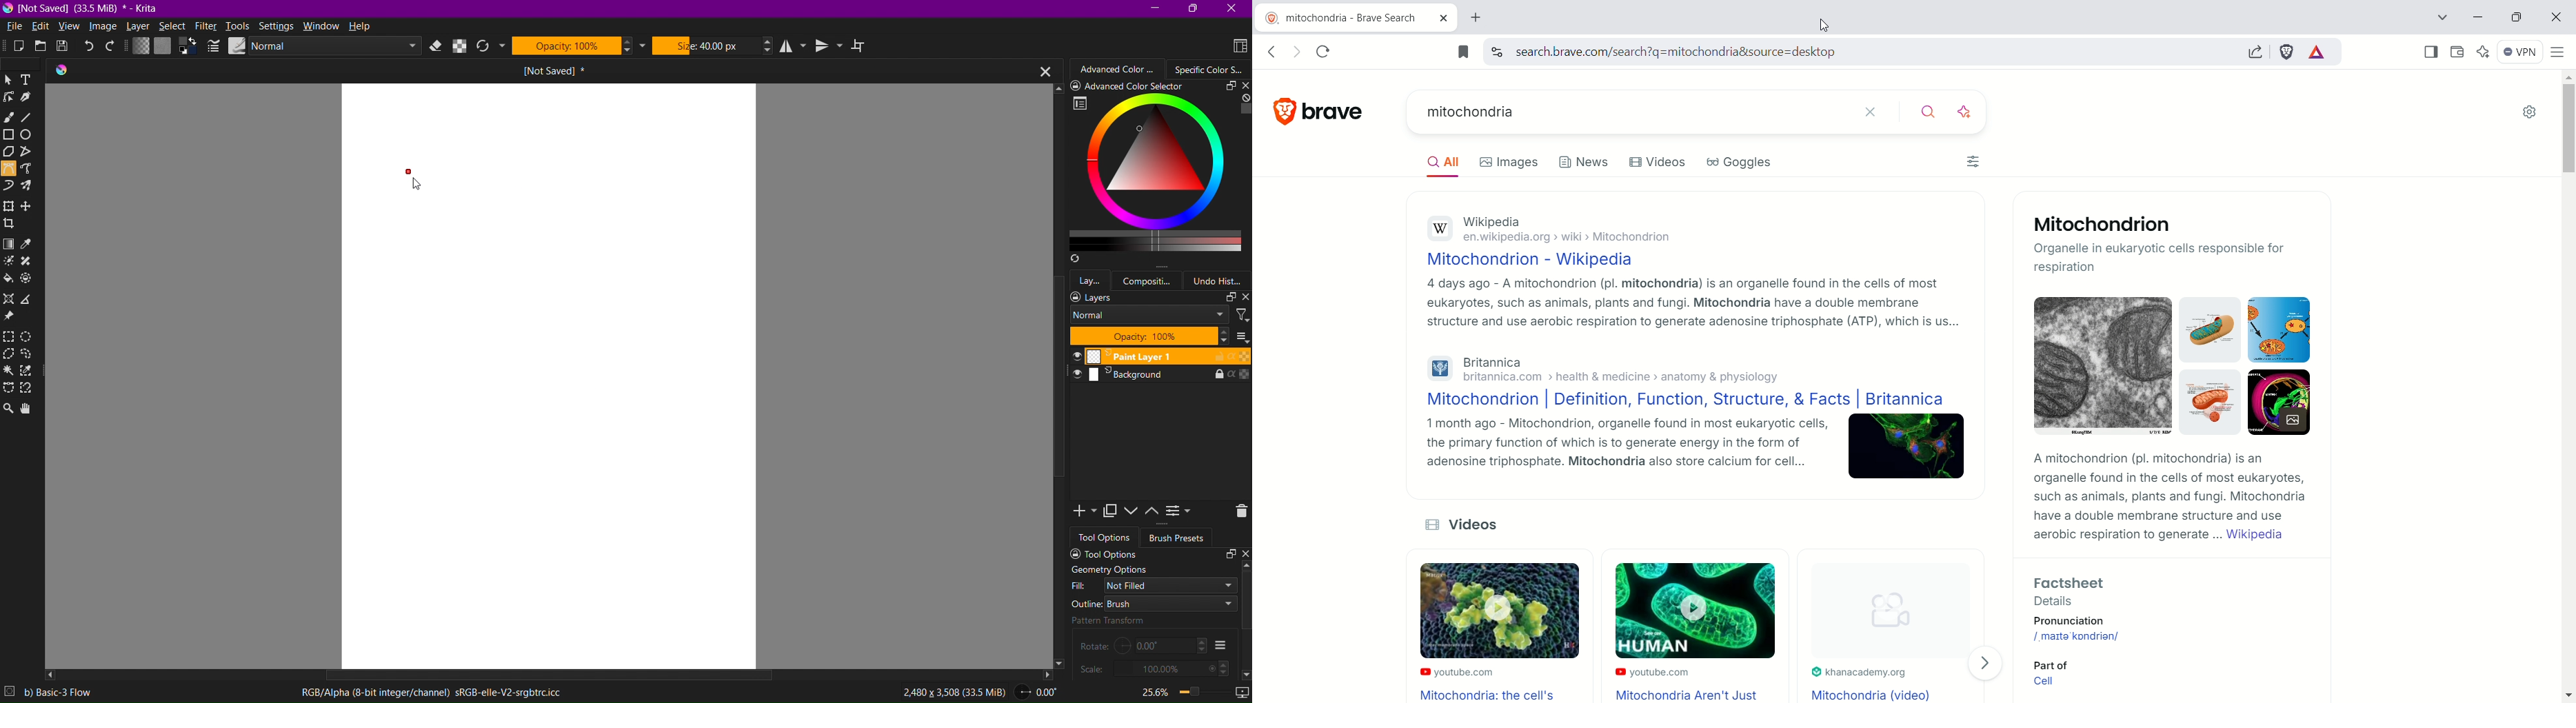  Describe the element at coordinates (1155, 585) in the screenshot. I see `Fill ` at that location.